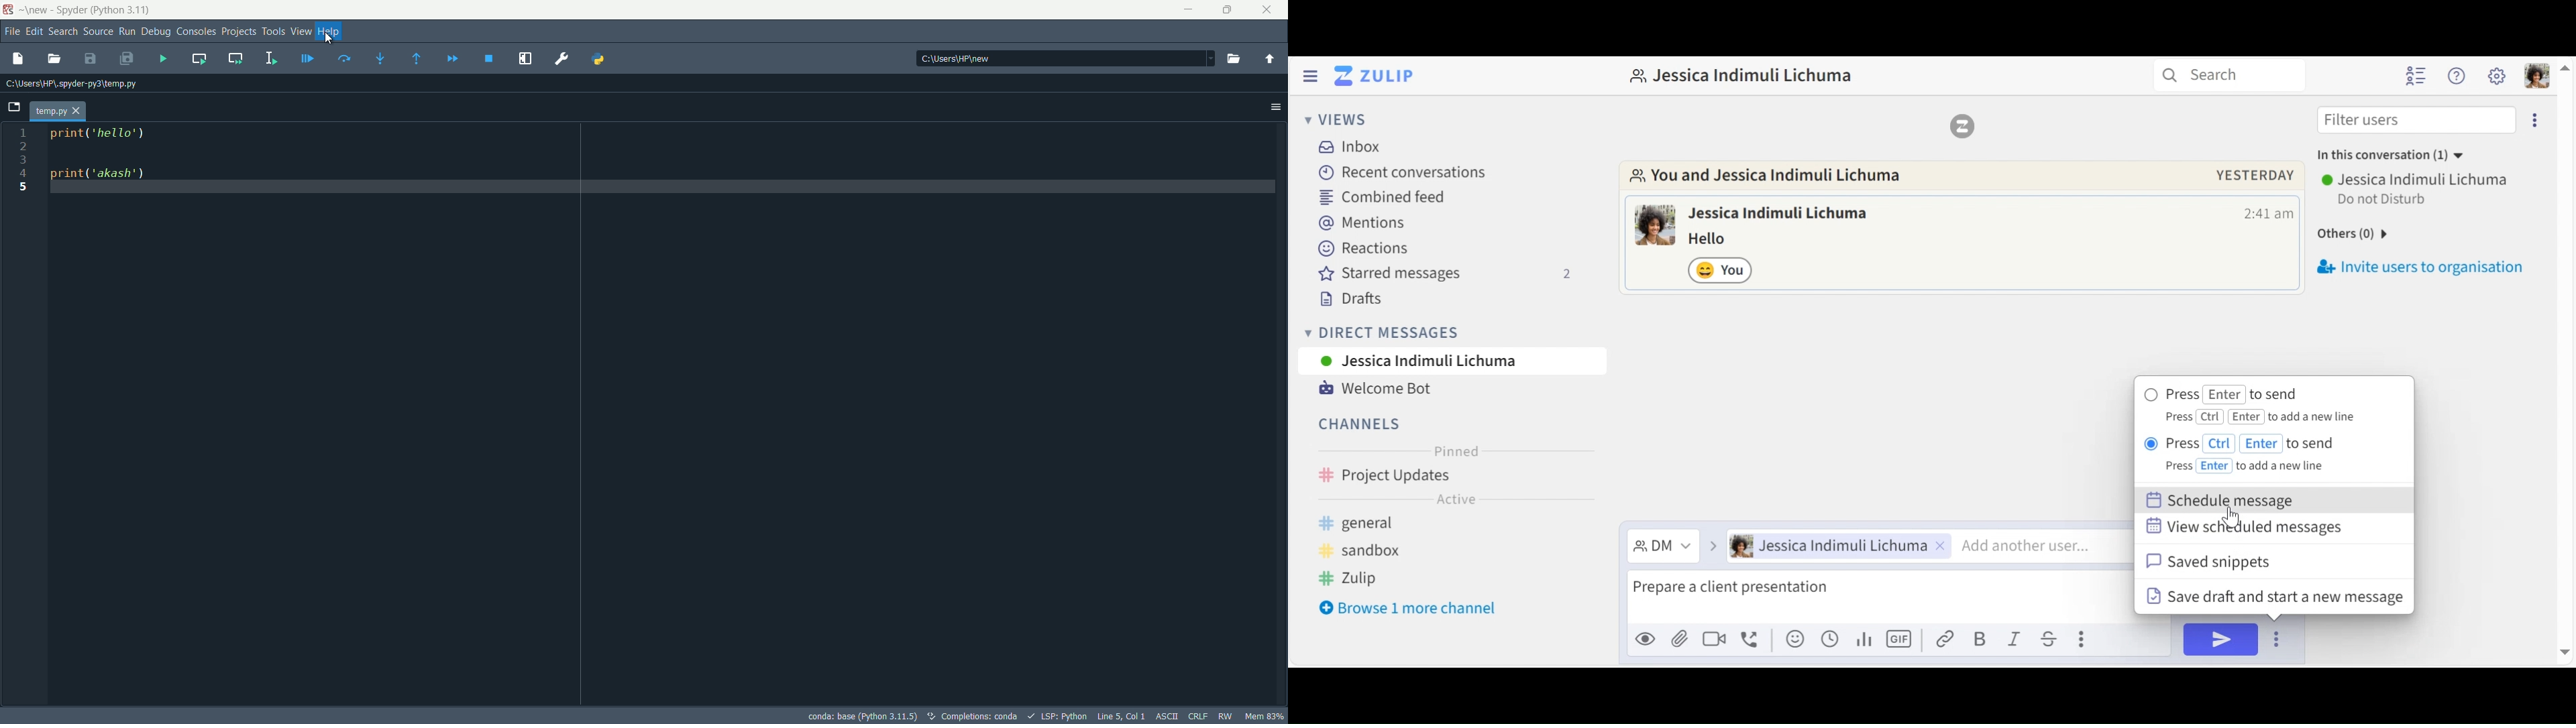 The width and height of the screenshot is (2576, 728). What do you see at coordinates (1211, 59) in the screenshot?
I see `drop down` at bounding box center [1211, 59].